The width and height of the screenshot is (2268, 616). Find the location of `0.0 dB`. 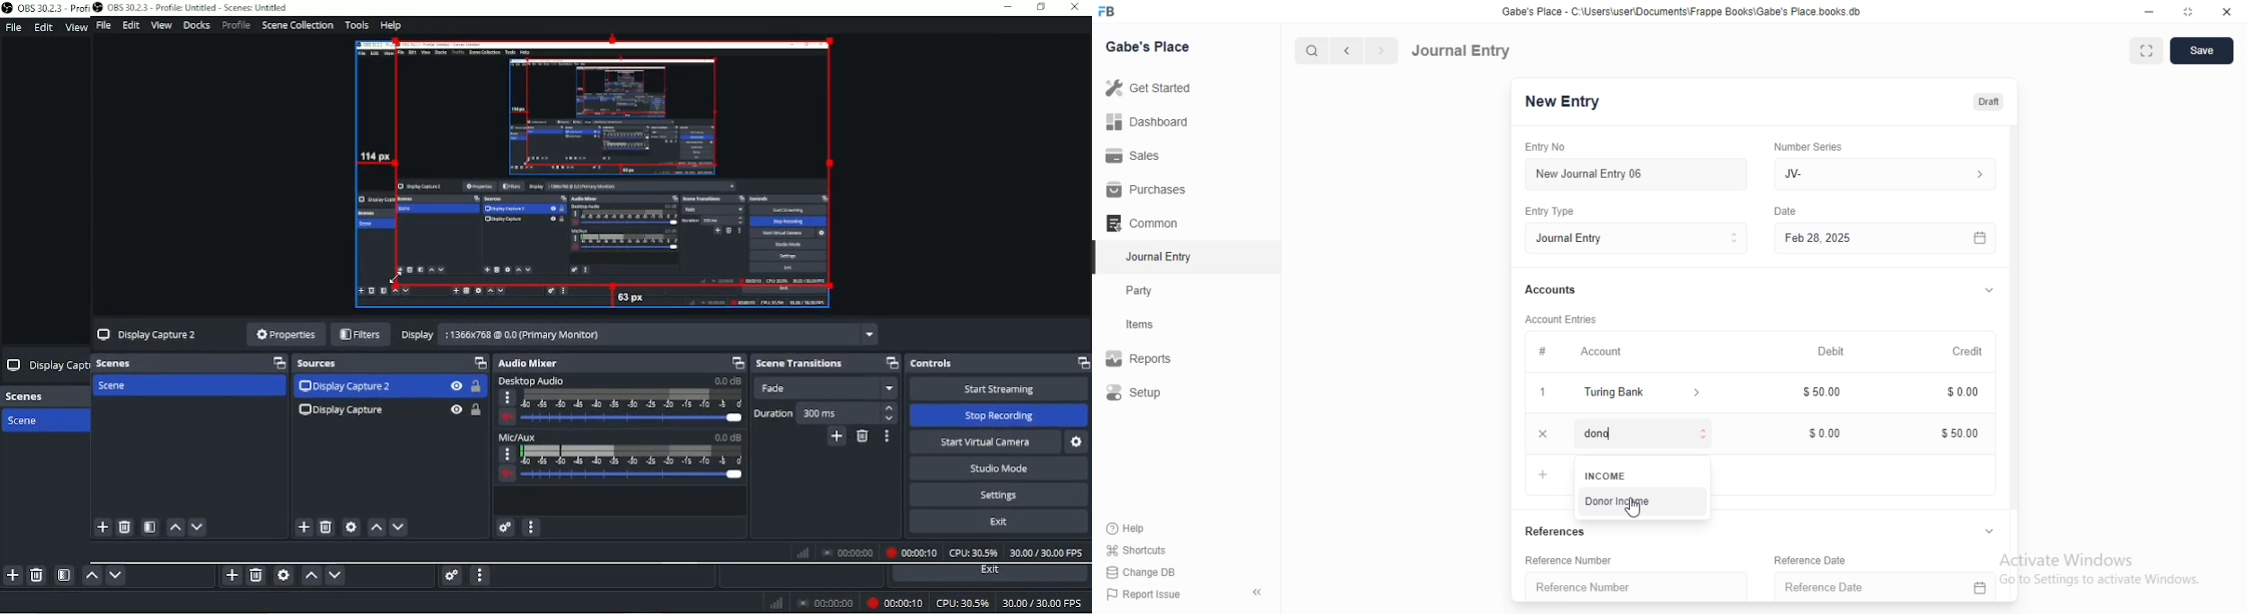

0.0 dB is located at coordinates (724, 437).